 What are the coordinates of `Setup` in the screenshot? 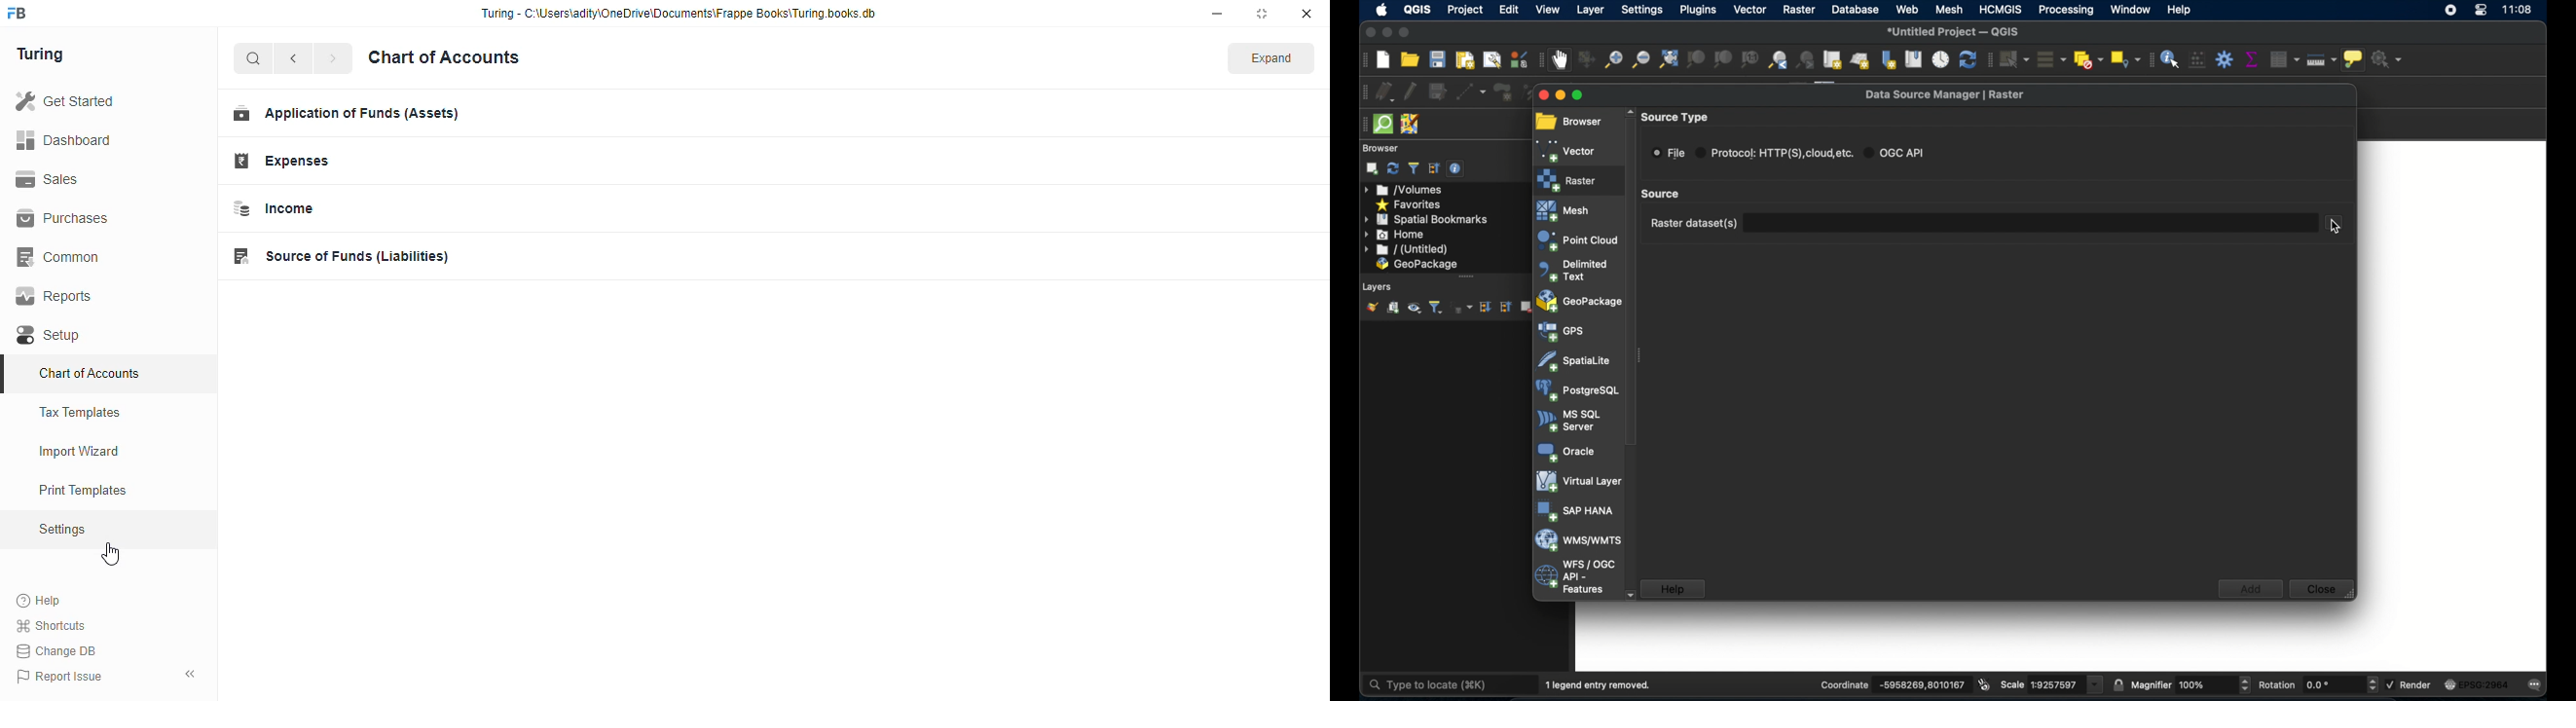 It's located at (105, 332).